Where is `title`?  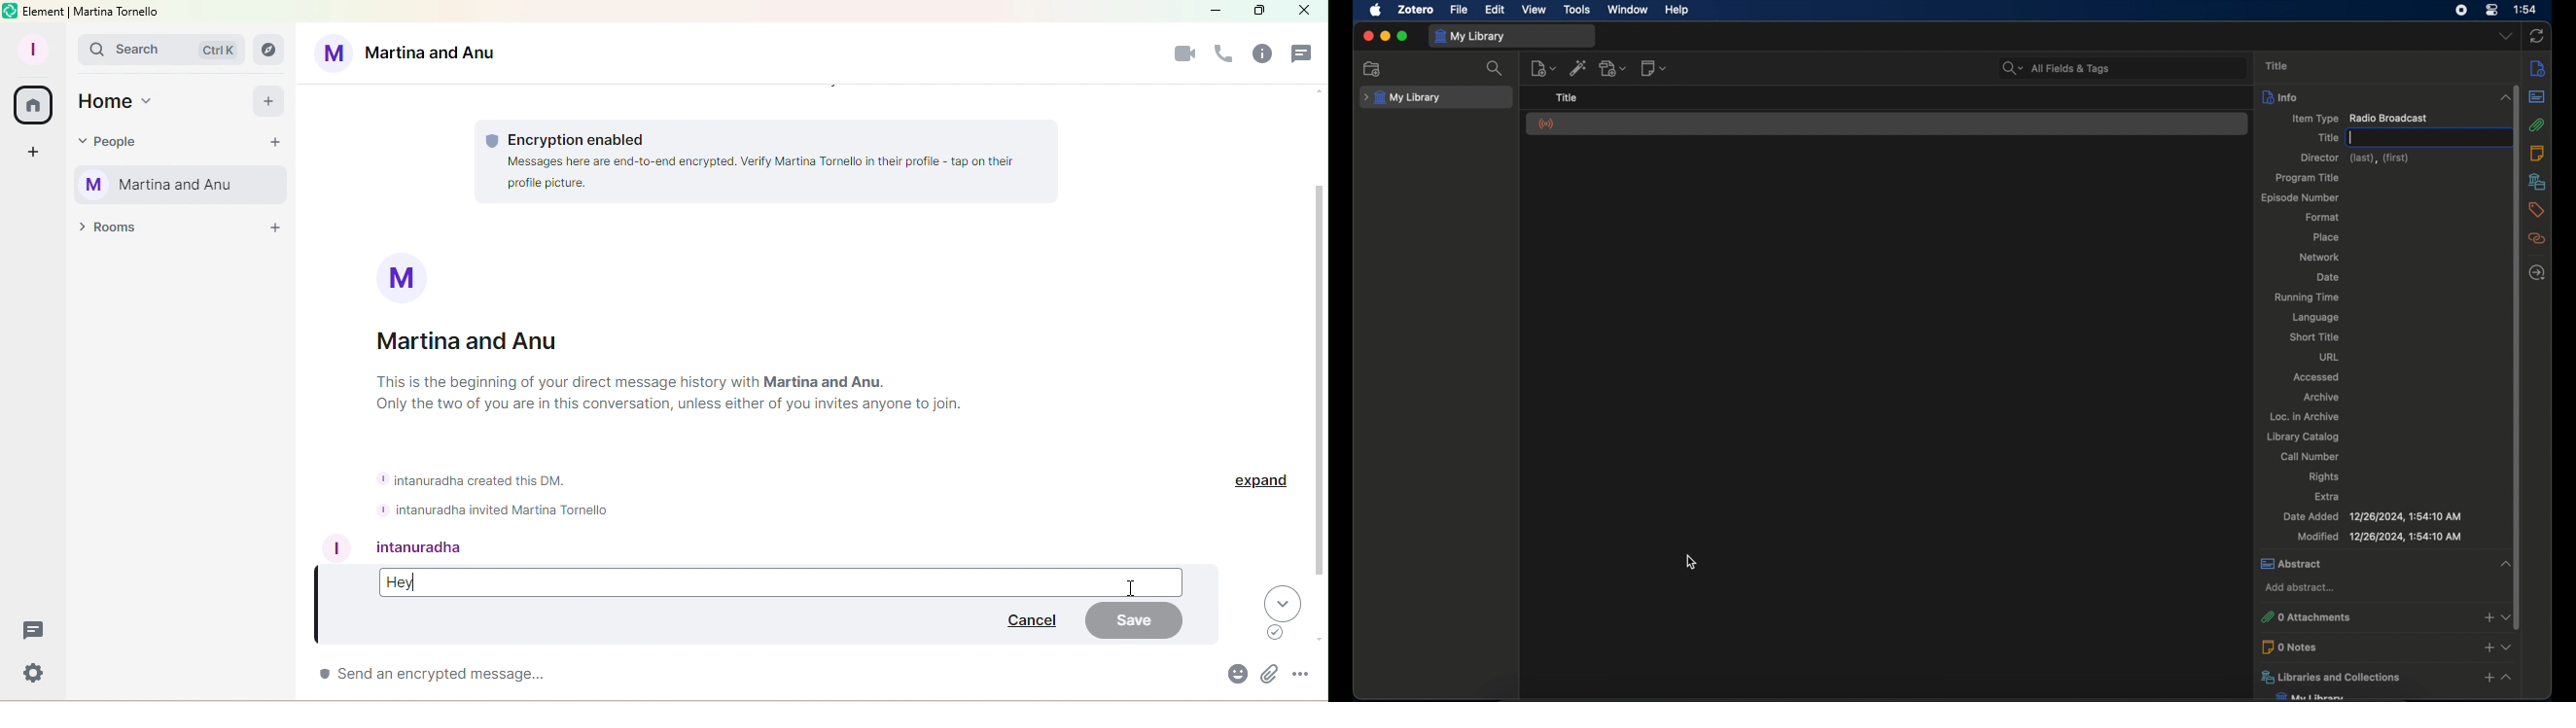 title is located at coordinates (2327, 137).